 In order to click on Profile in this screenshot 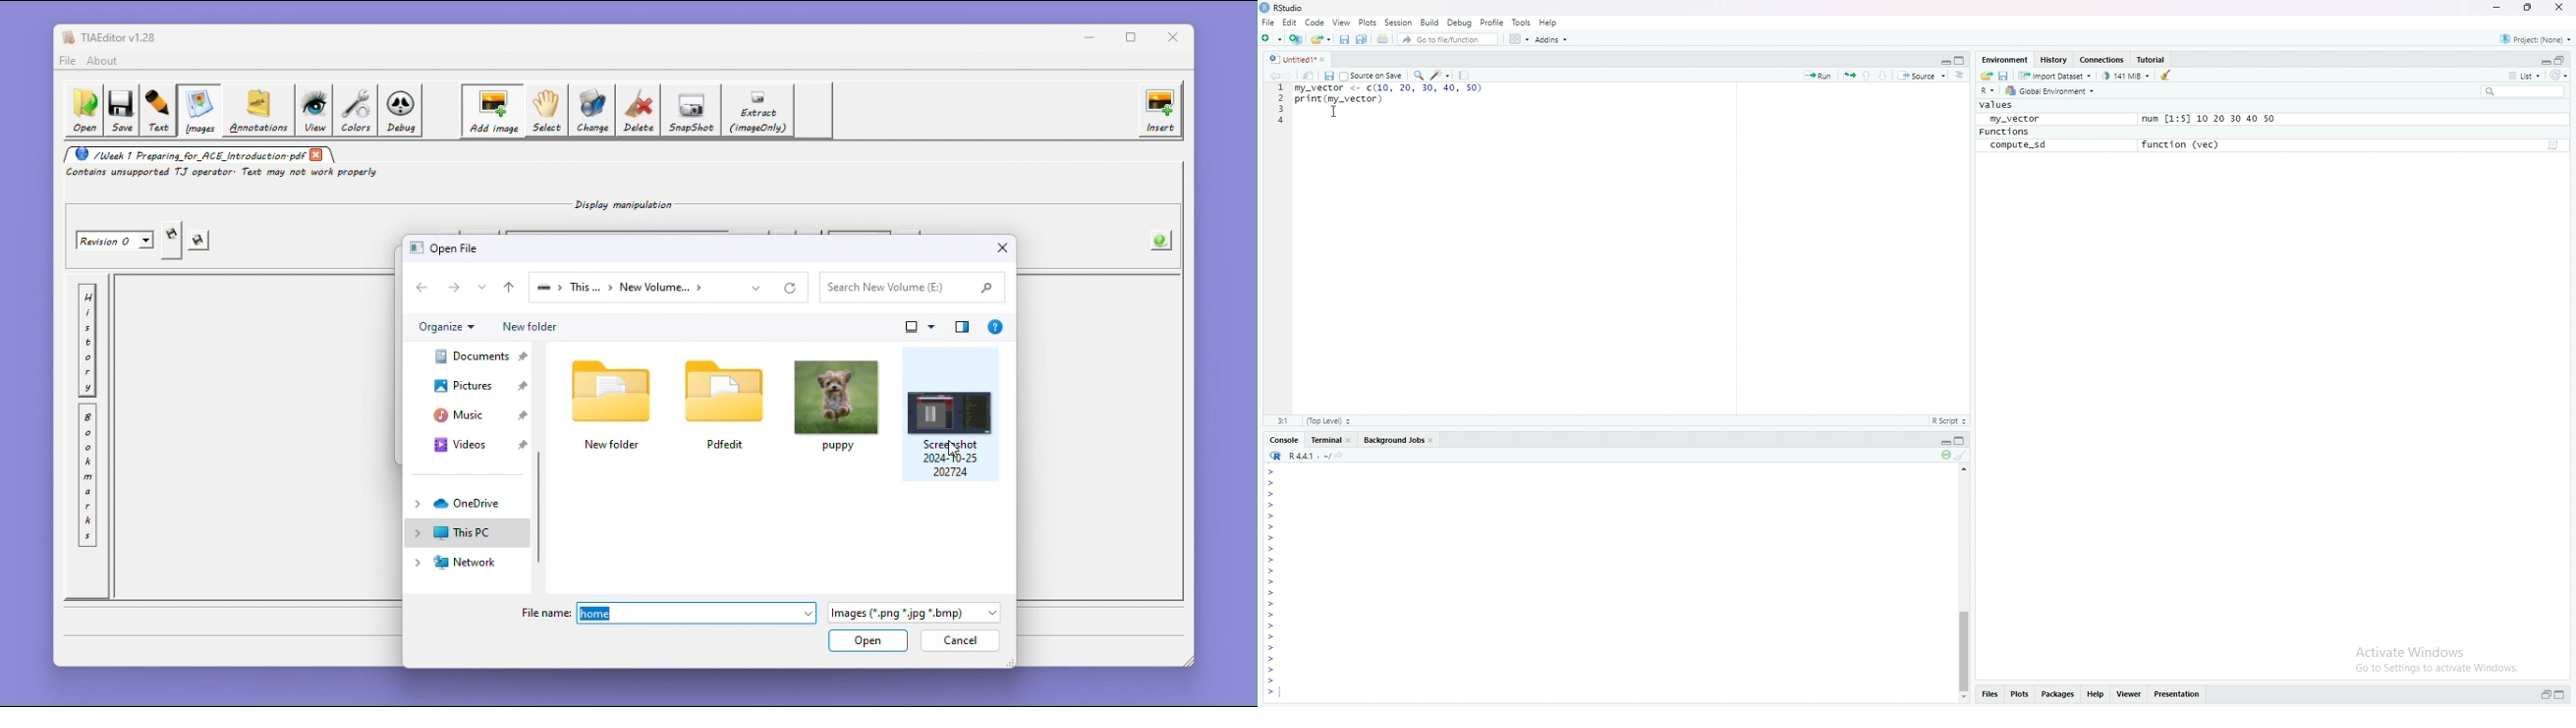, I will do `click(1492, 22)`.